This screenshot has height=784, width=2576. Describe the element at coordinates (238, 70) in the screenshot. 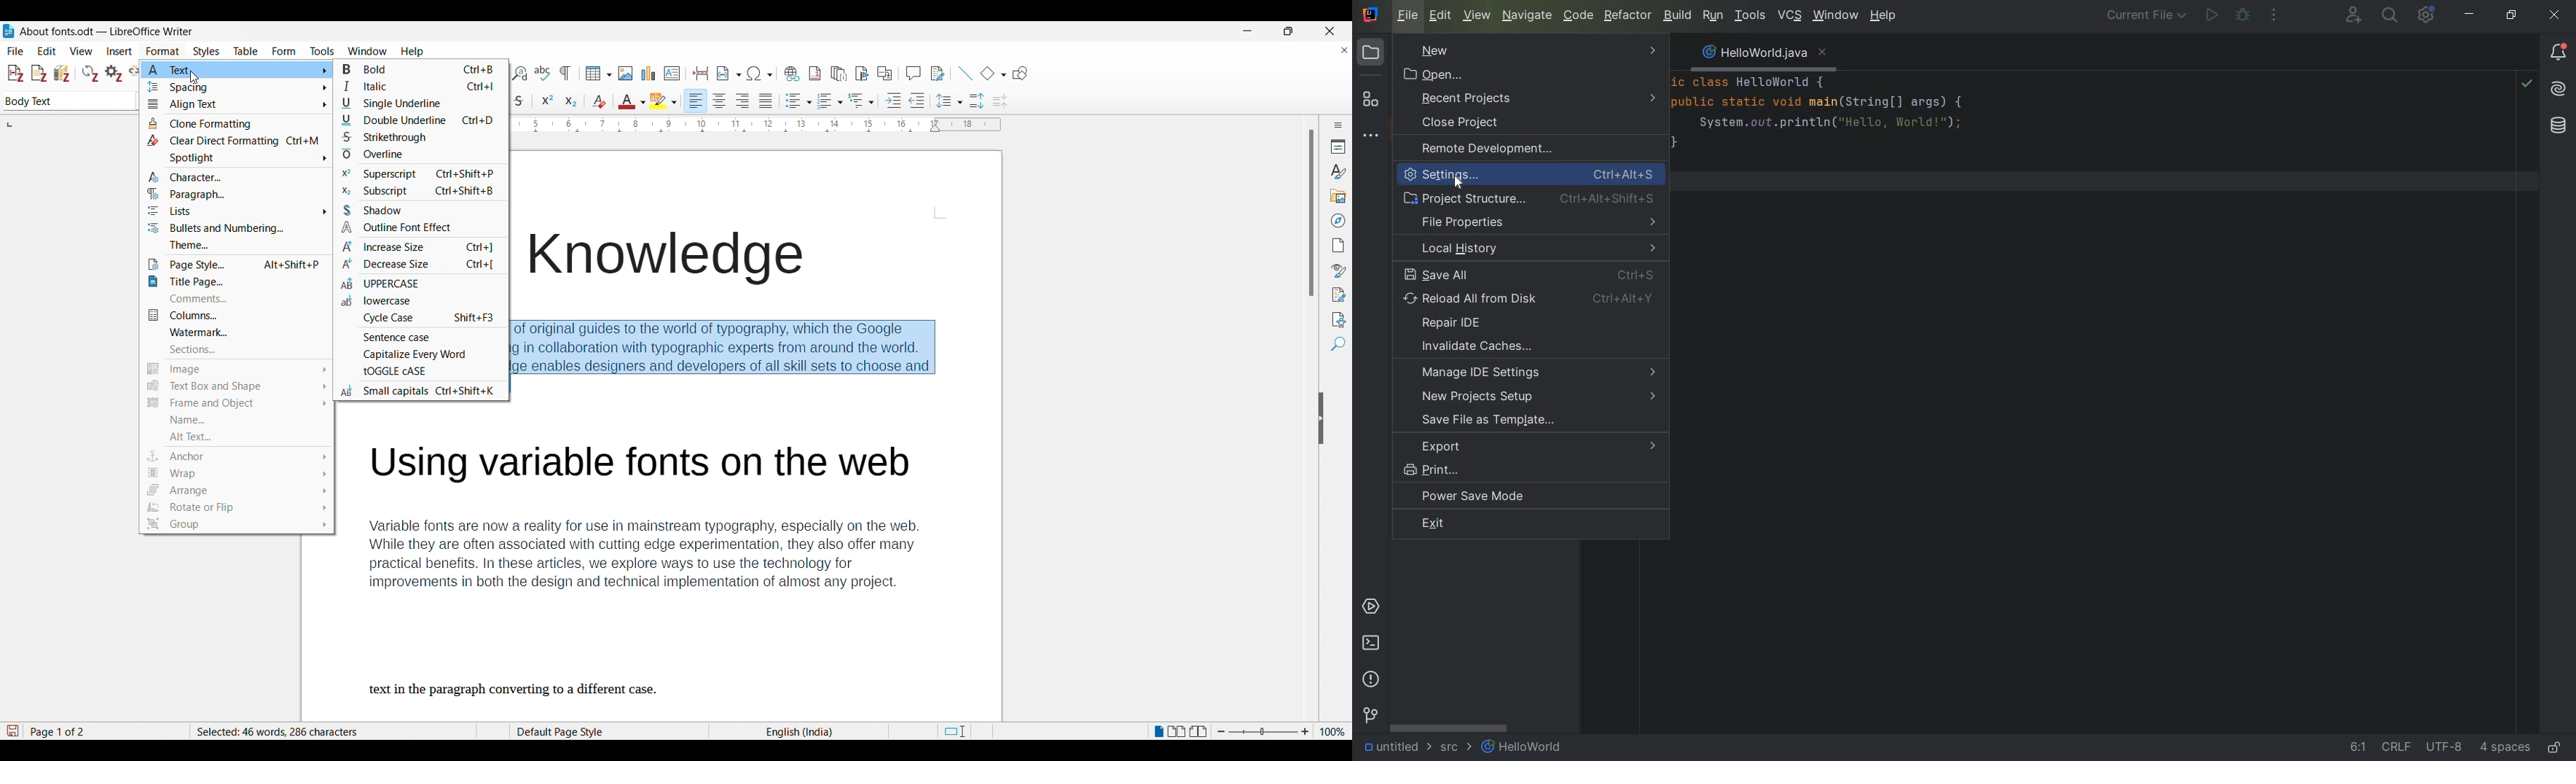

I see `text ` at that location.